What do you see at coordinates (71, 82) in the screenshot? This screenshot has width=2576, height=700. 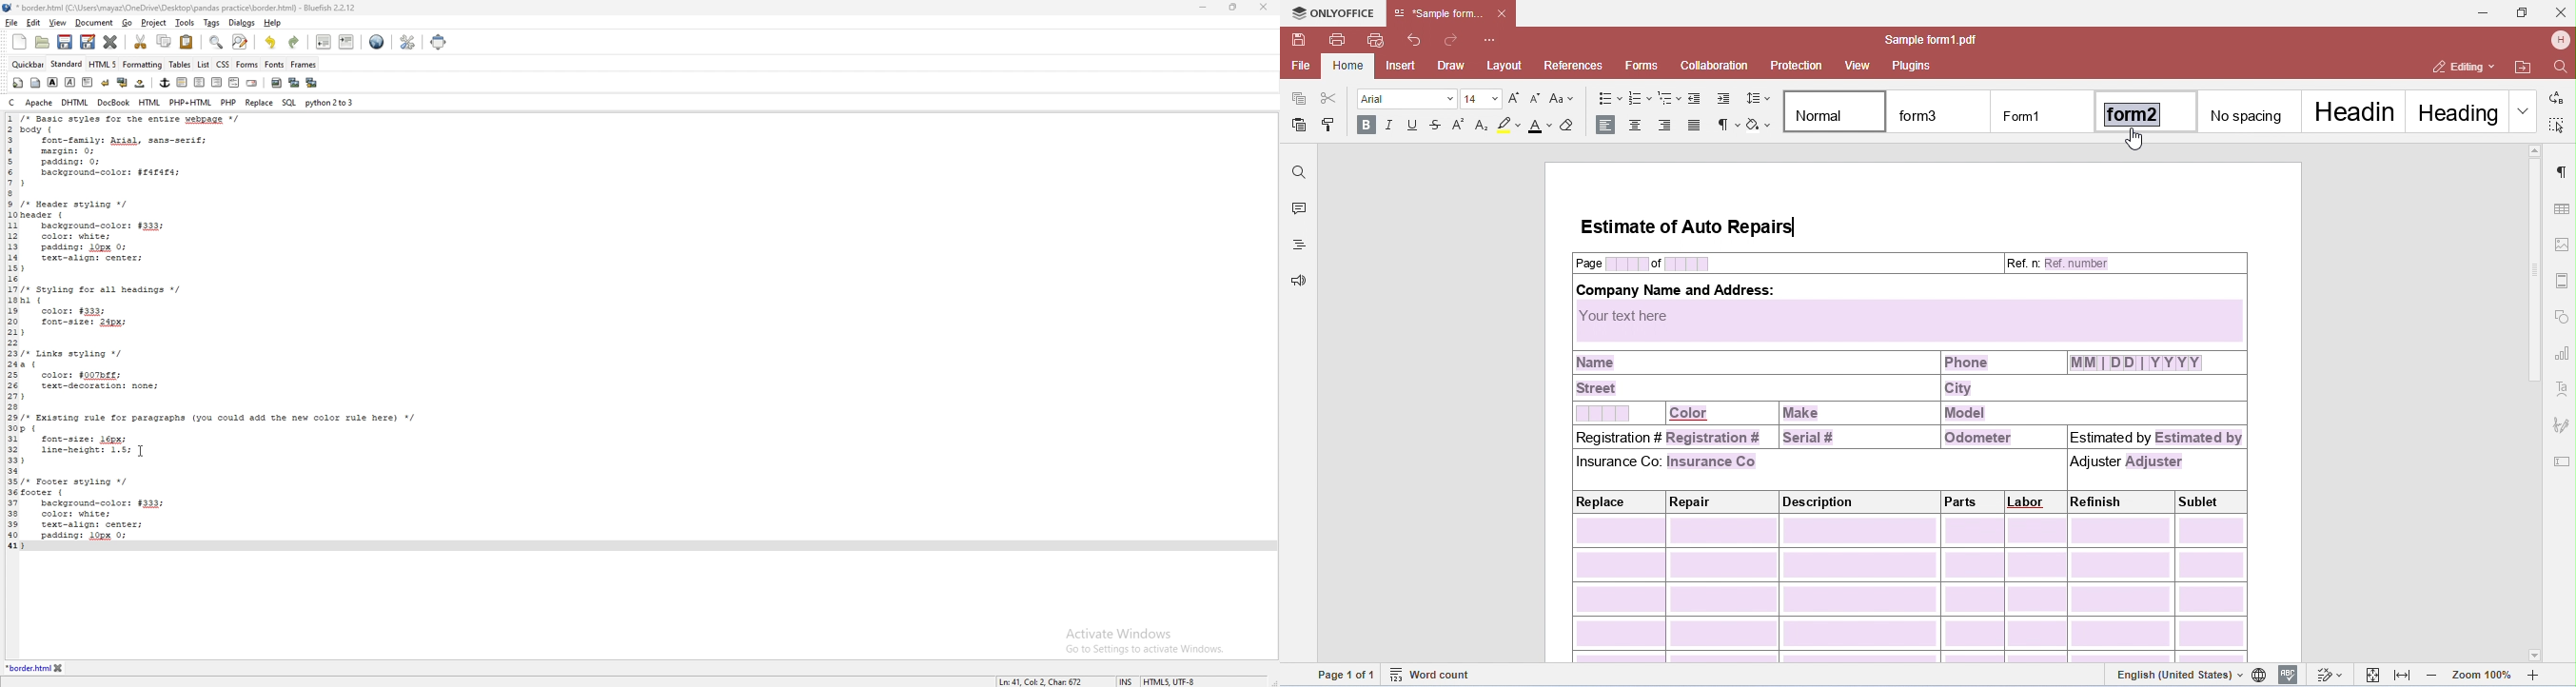 I see `italic` at bounding box center [71, 82].